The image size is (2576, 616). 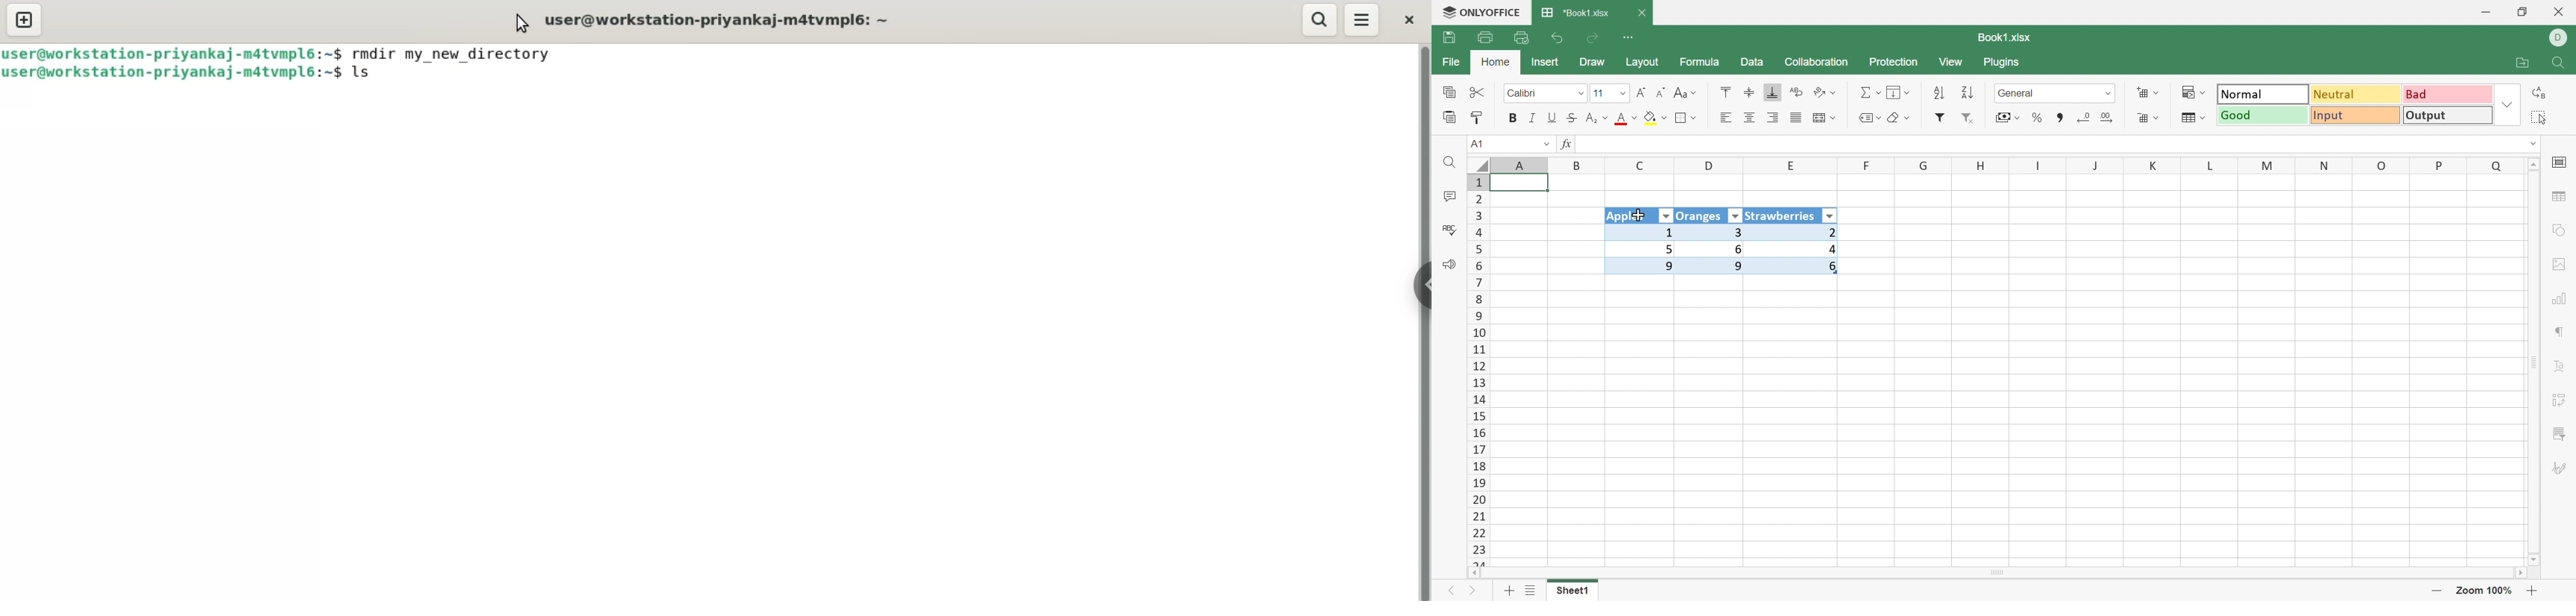 What do you see at coordinates (1594, 38) in the screenshot?
I see `Redo` at bounding box center [1594, 38].